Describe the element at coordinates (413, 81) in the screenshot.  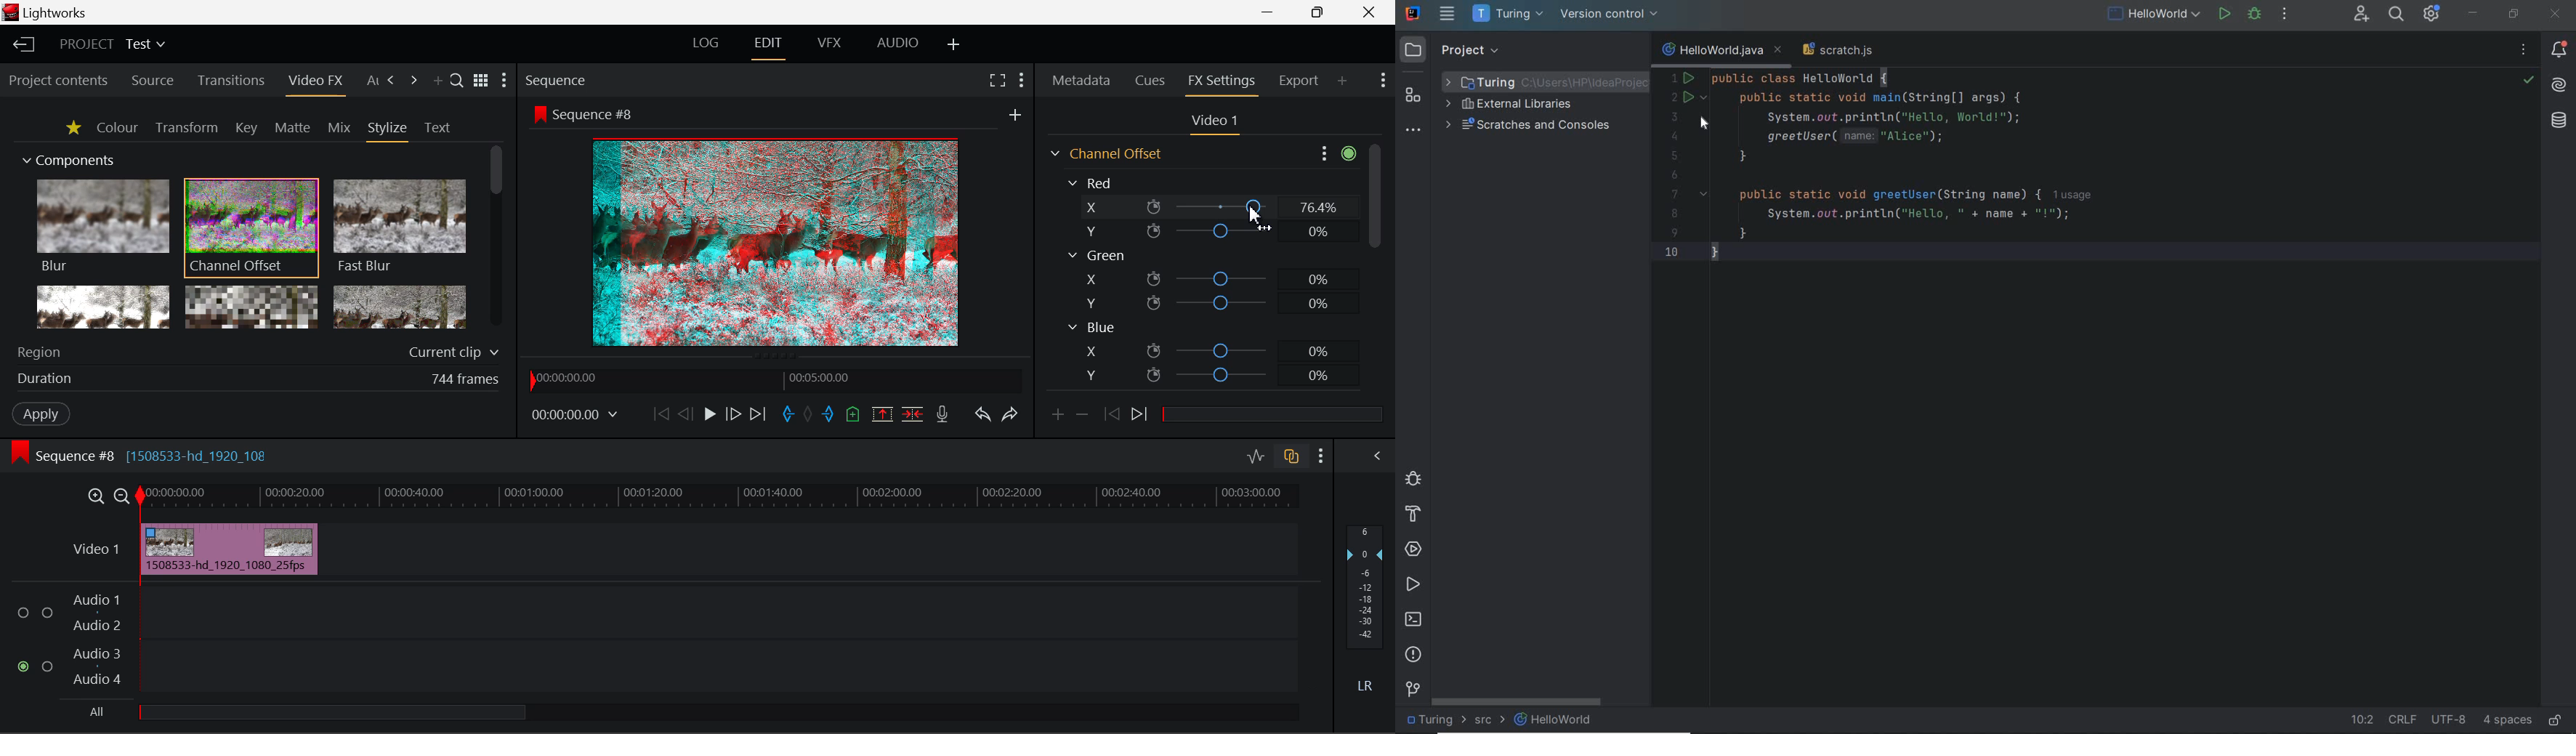
I see `Next Tab` at that location.